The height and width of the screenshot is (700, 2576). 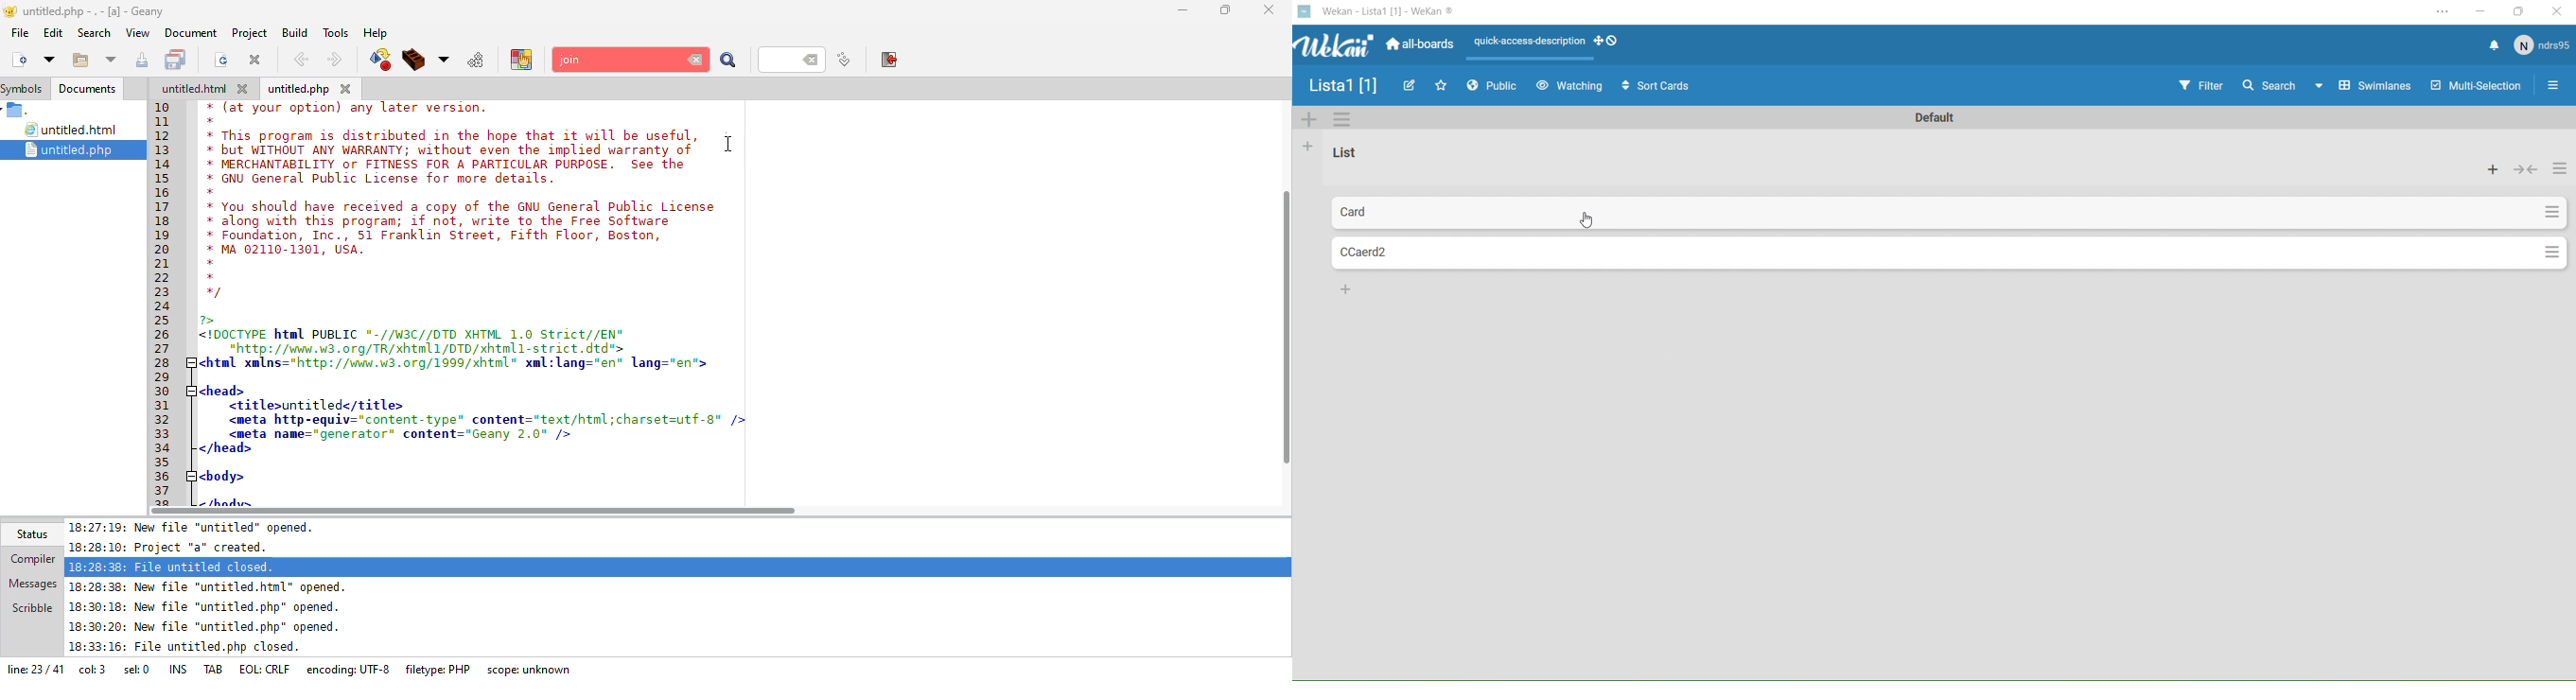 What do you see at coordinates (379, 60) in the screenshot?
I see `compile` at bounding box center [379, 60].